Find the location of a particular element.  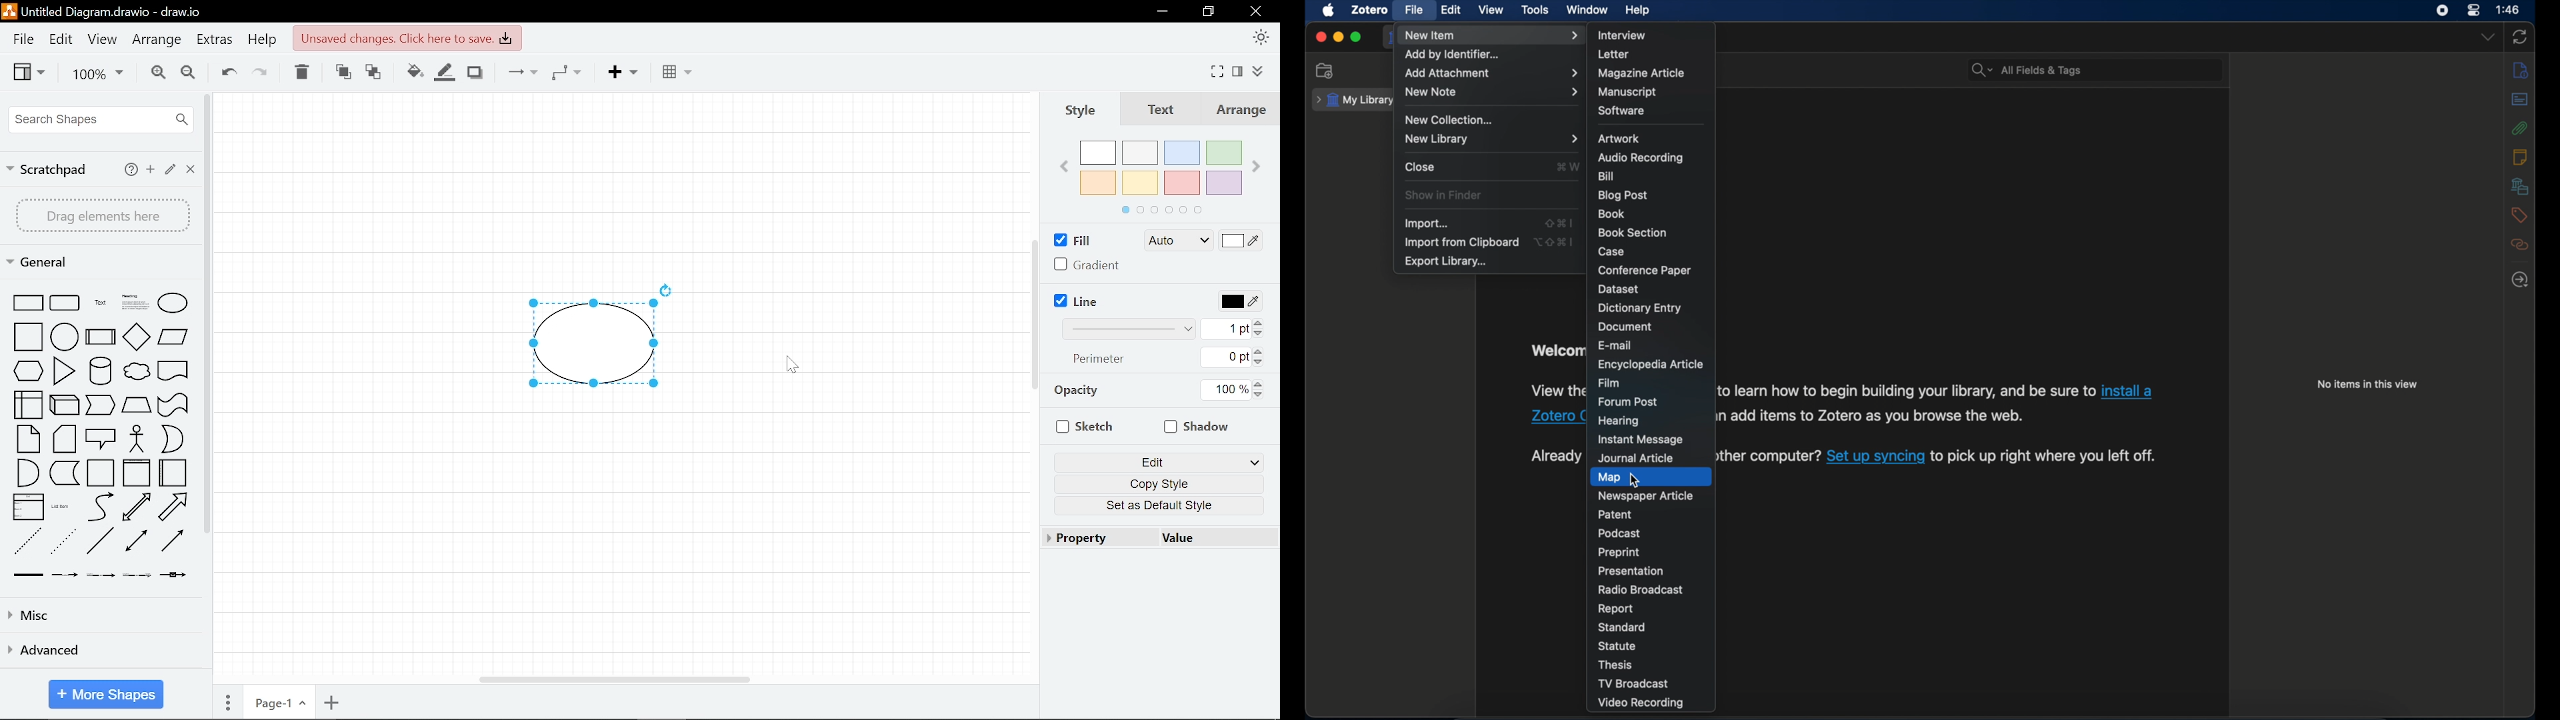

add by identifier is located at coordinates (1453, 55).